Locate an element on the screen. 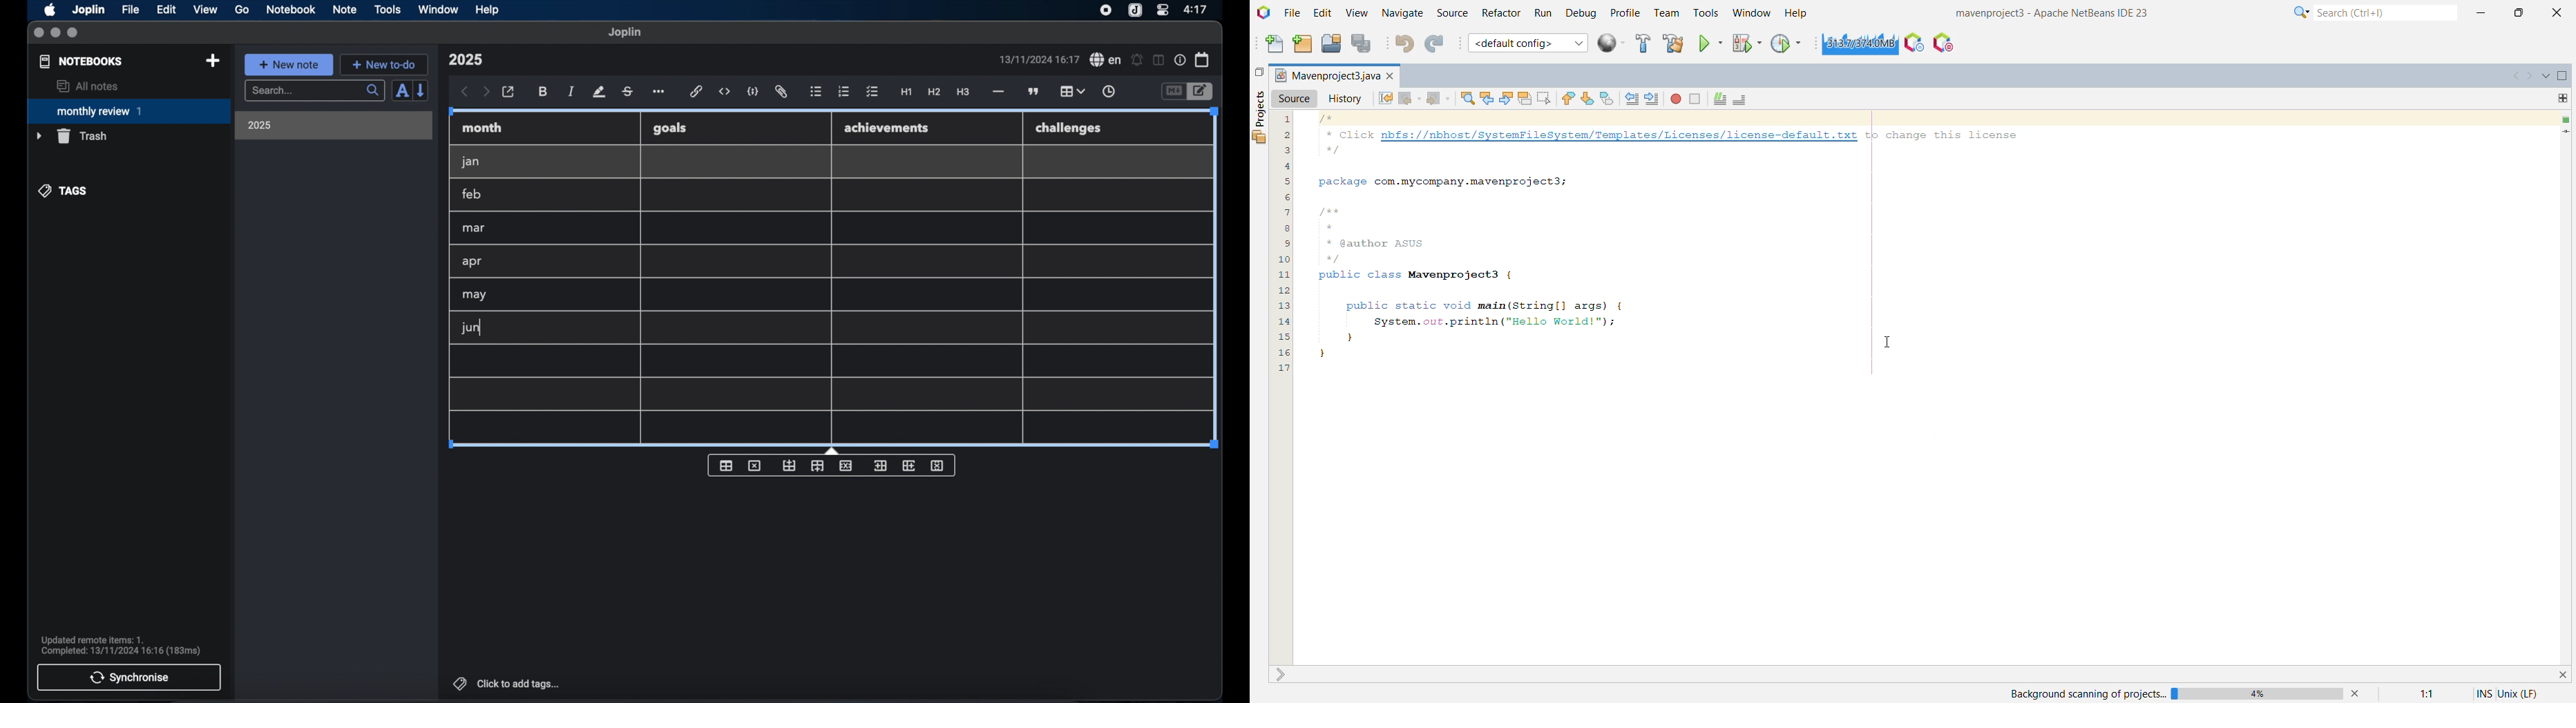  joplin is located at coordinates (625, 32).